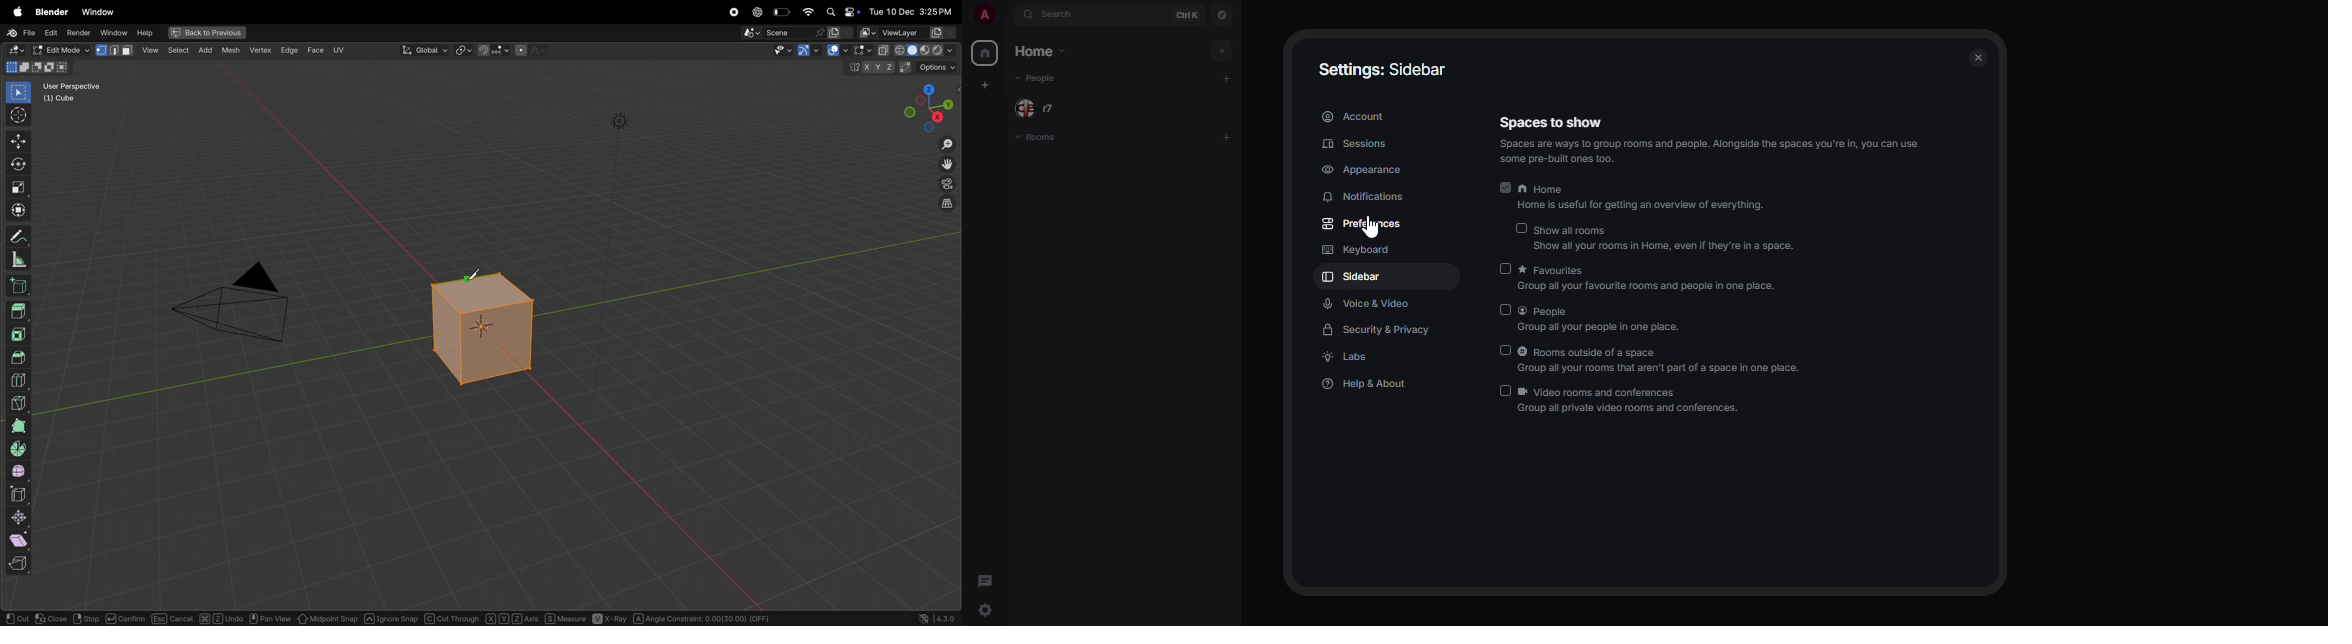  What do you see at coordinates (1059, 13) in the screenshot?
I see `search` at bounding box center [1059, 13].